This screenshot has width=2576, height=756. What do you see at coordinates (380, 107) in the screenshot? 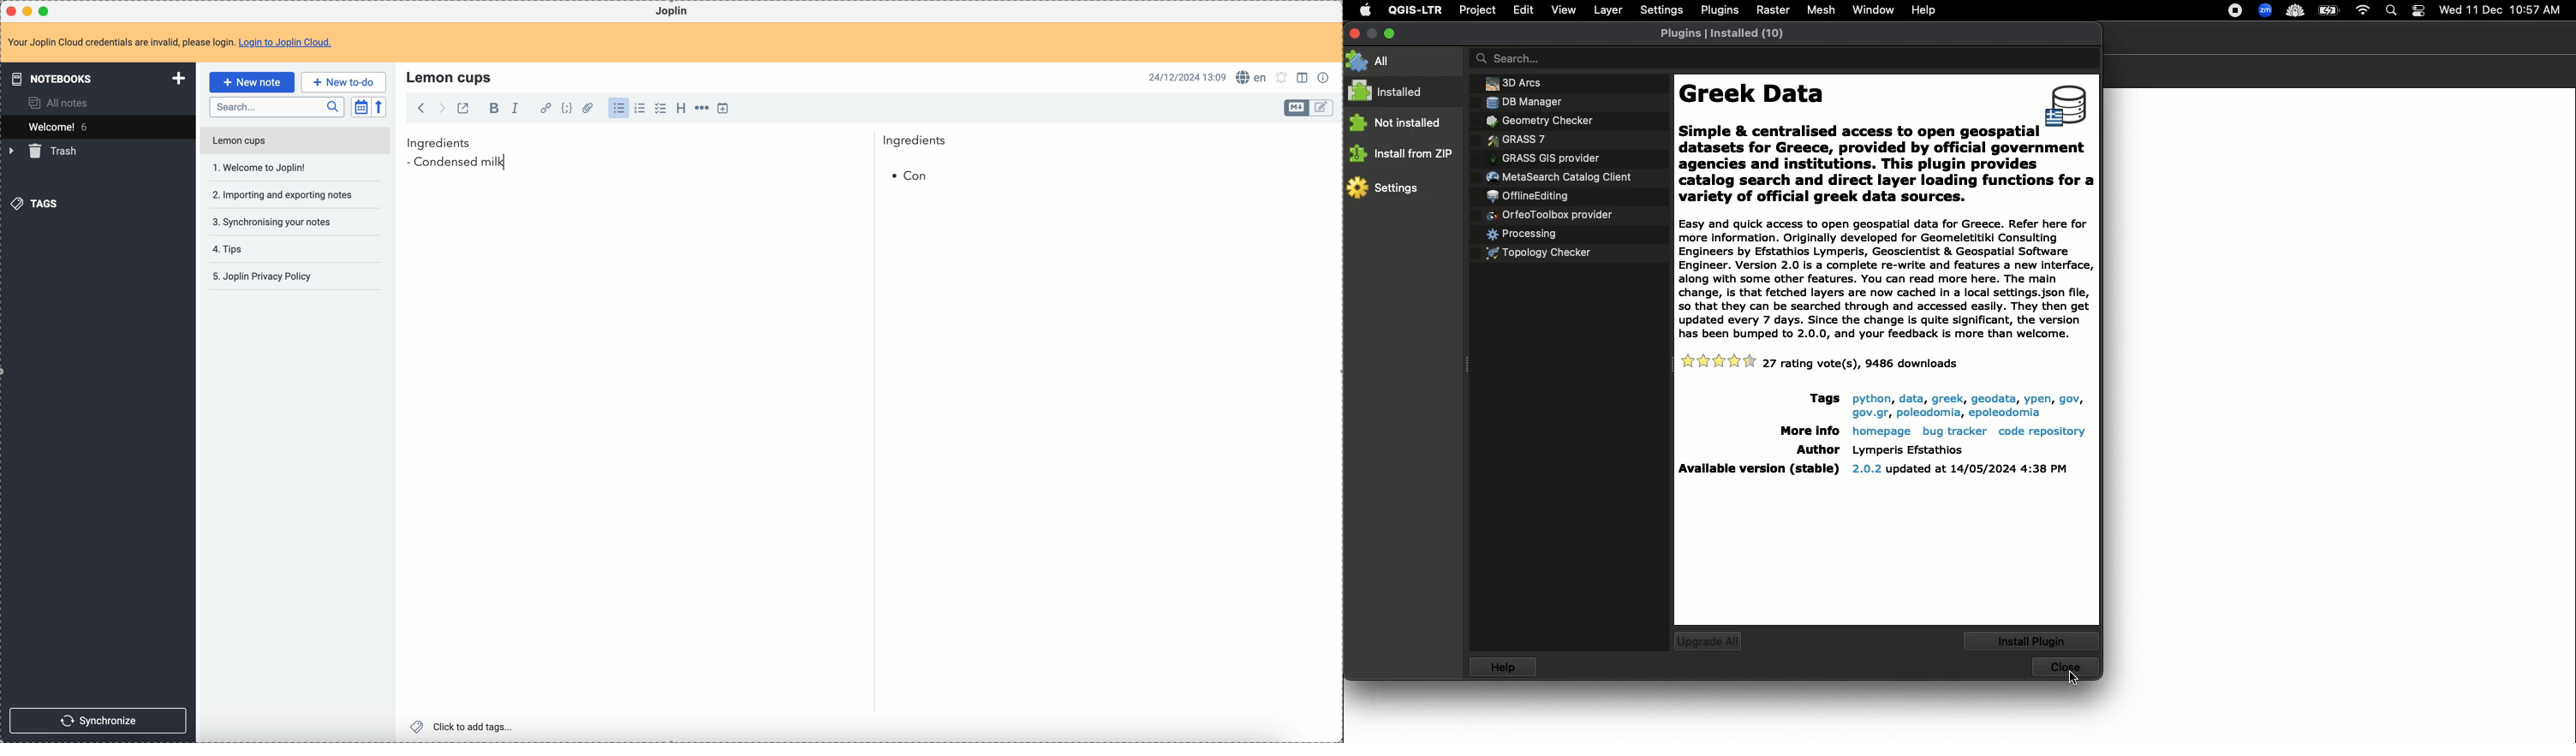
I see `reverse sort order` at bounding box center [380, 107].